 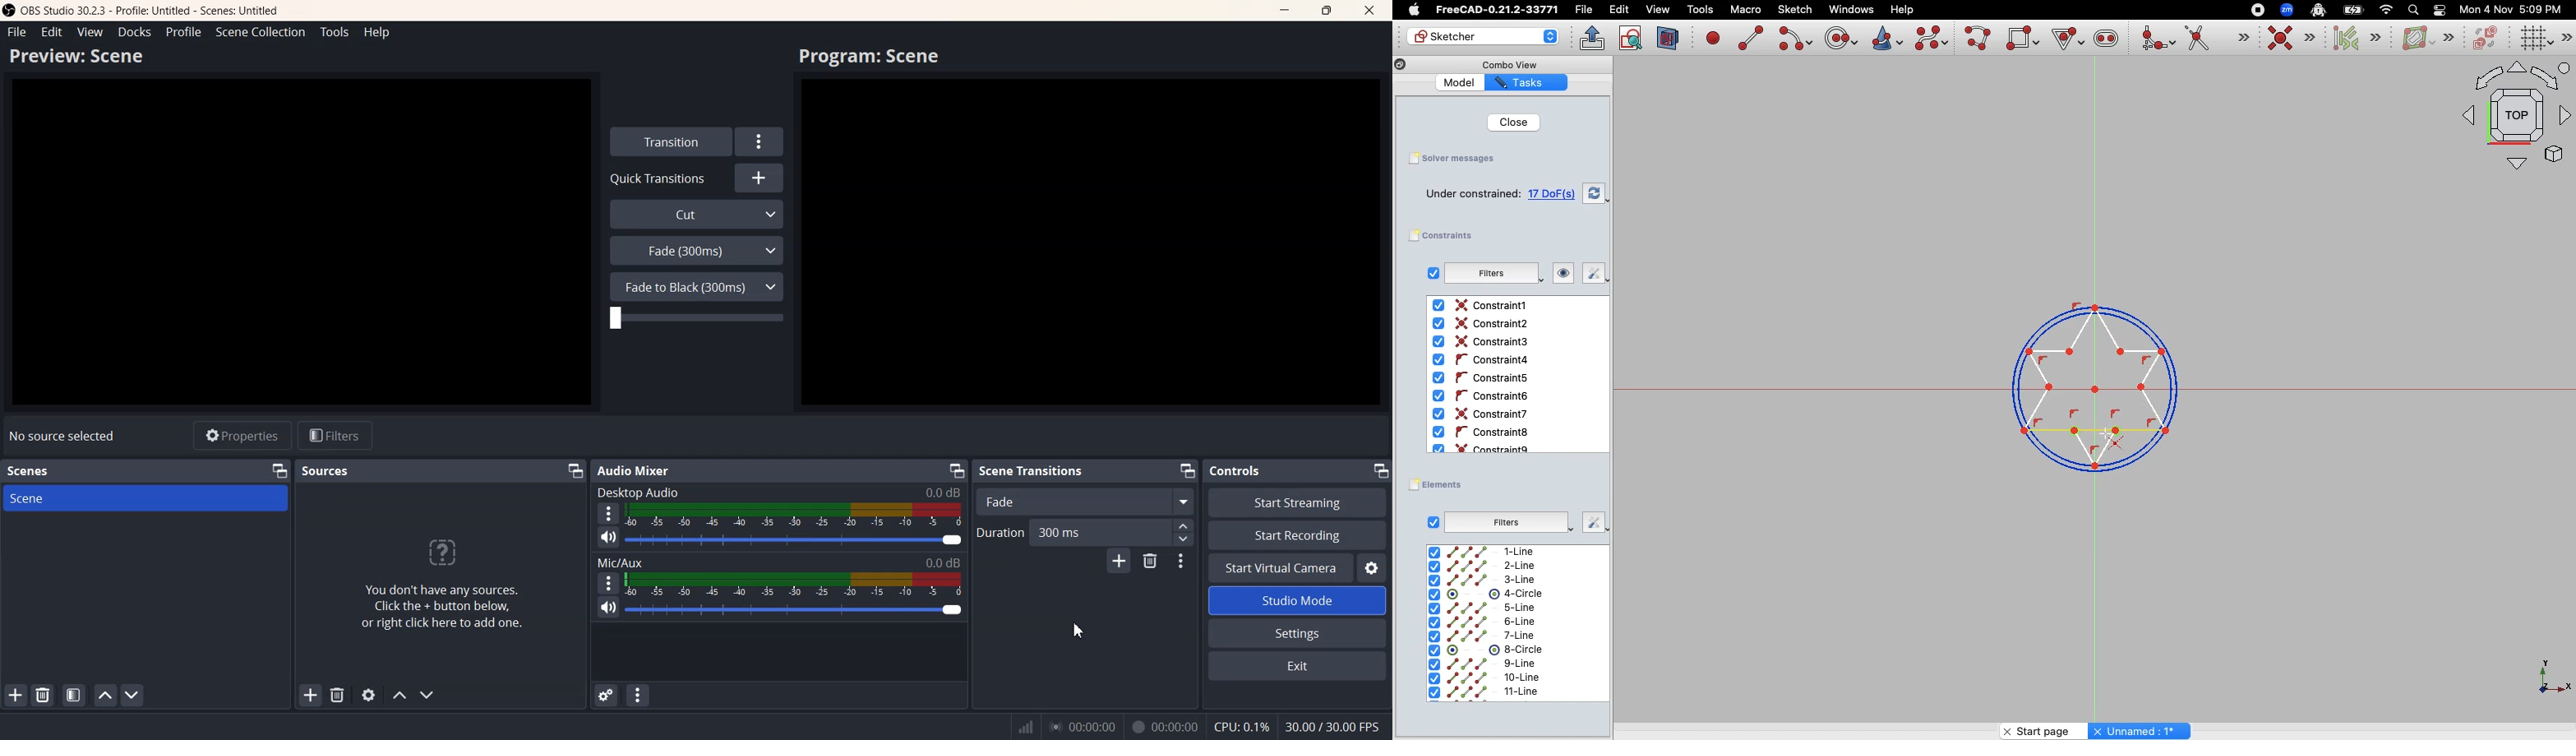 What do you see at coordinates (2023, 38) in the screenshot?
I see `Create rectangle` at bounding box center [2023, 38].